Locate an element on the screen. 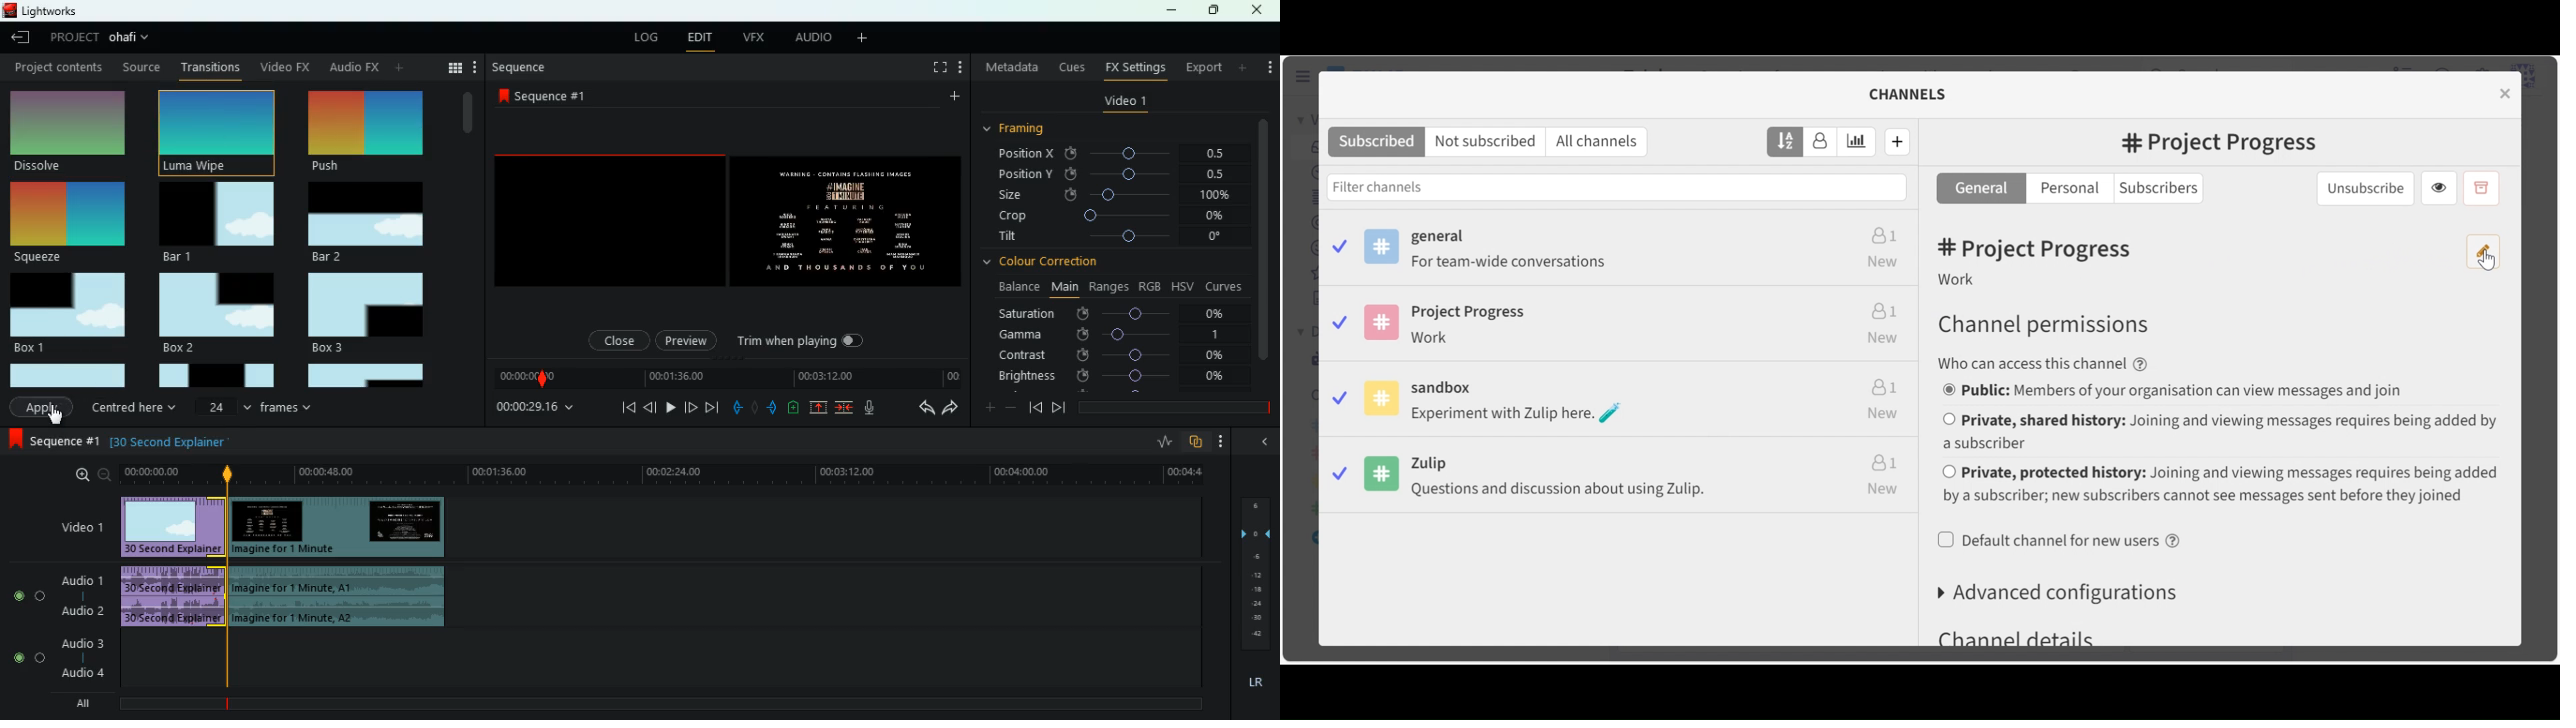  crop is located at coordinates (1114, 217).